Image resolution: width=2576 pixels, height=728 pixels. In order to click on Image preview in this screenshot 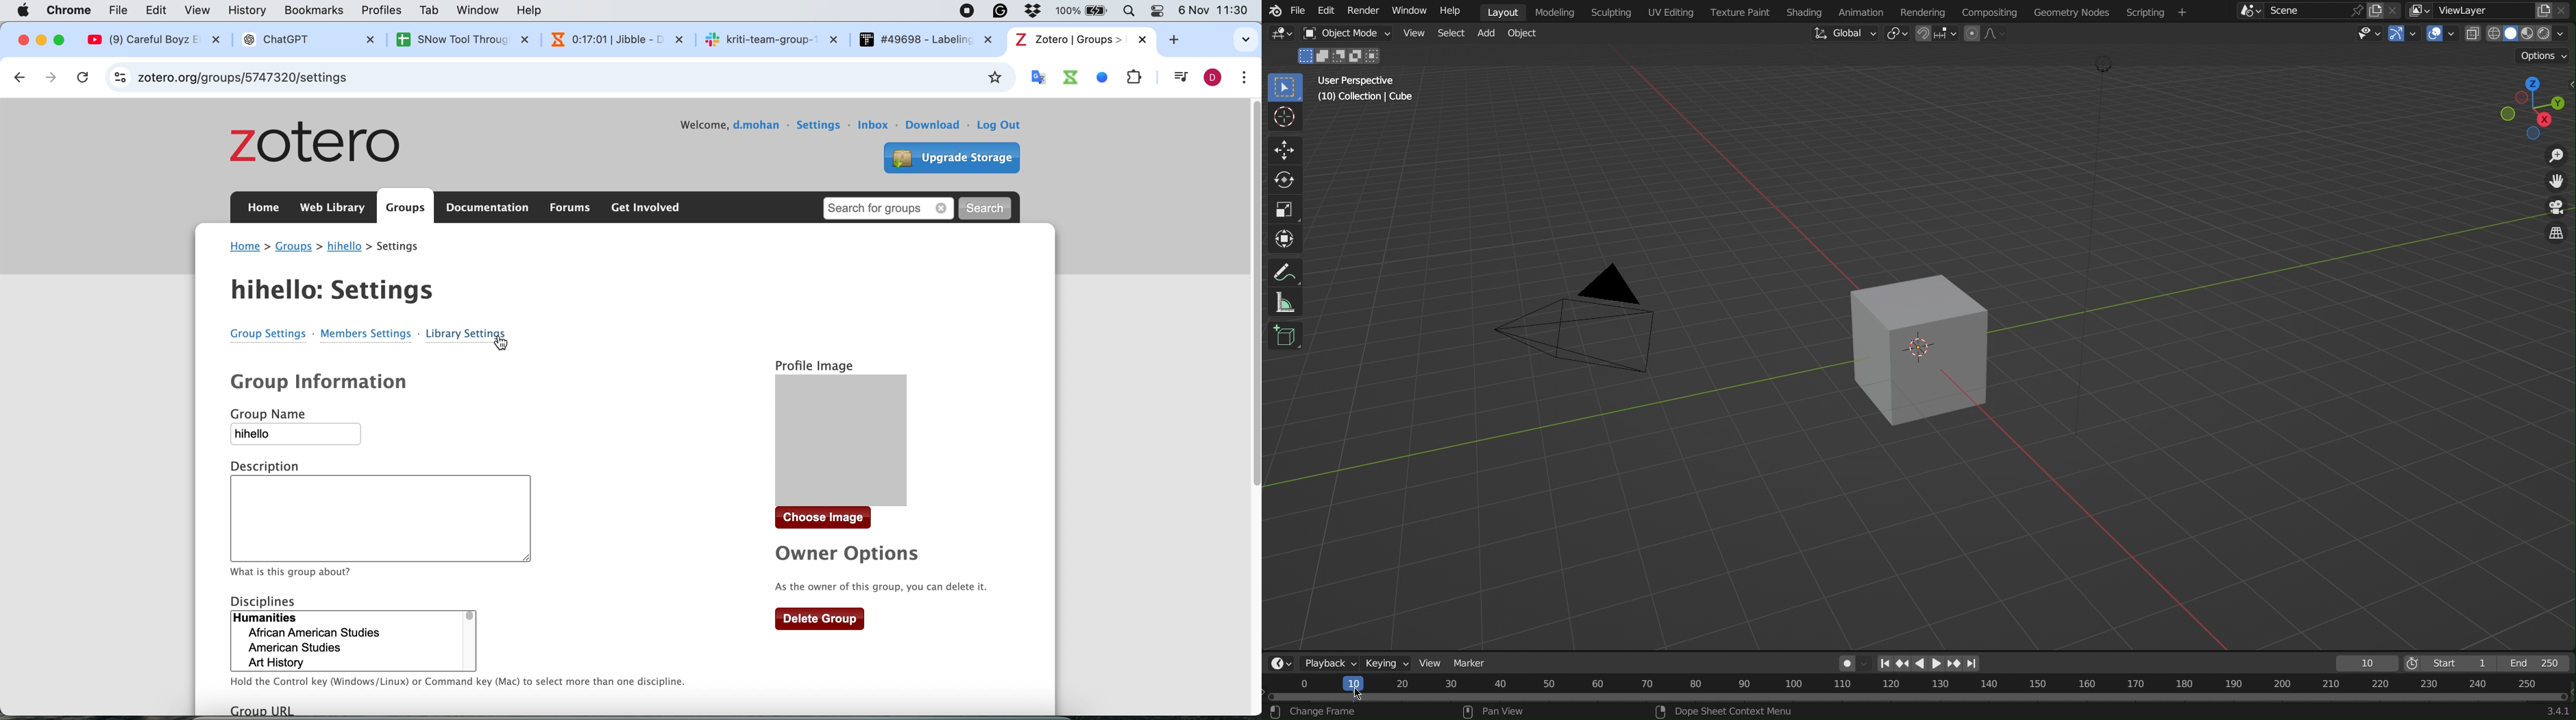, I will do `click(865, 442)`.